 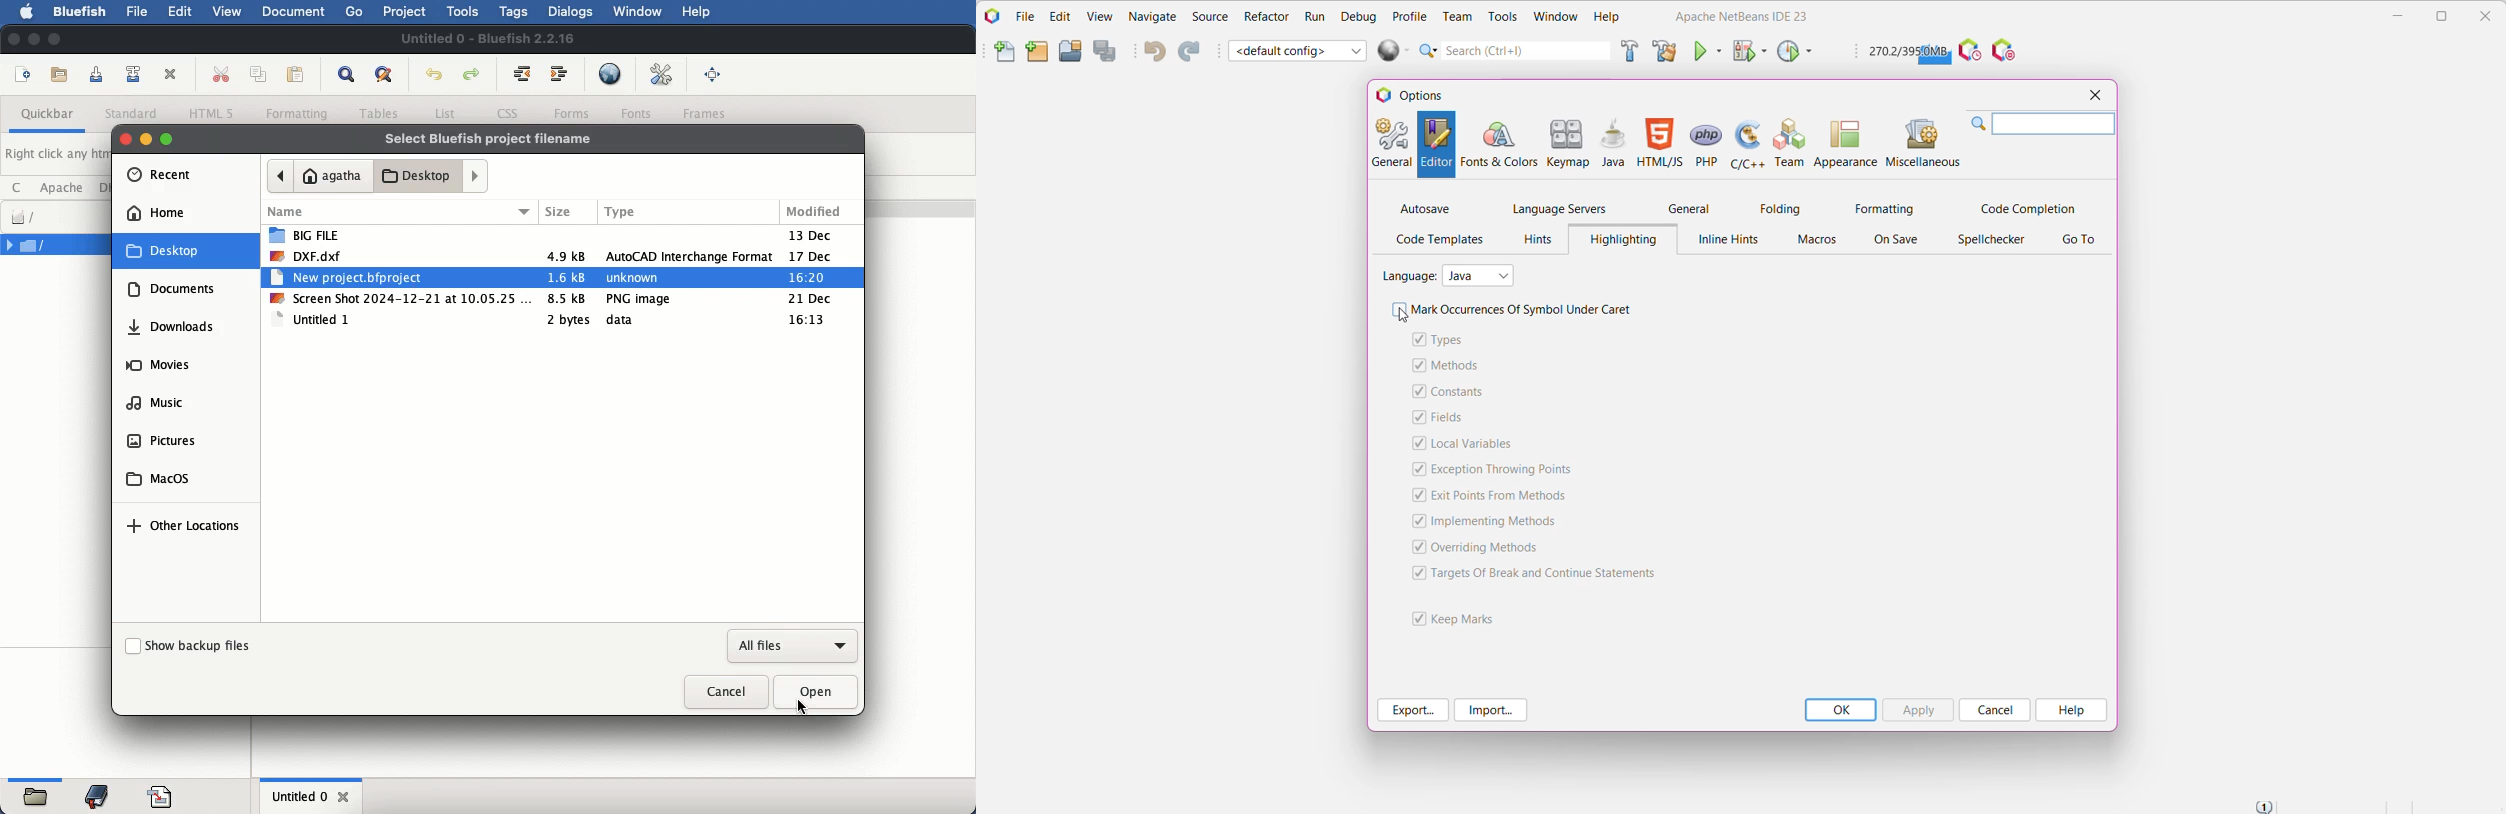 What do you see at coordinates (523, 73) in the screenshot?
I see `unindent` at bounding box center [523, 73].